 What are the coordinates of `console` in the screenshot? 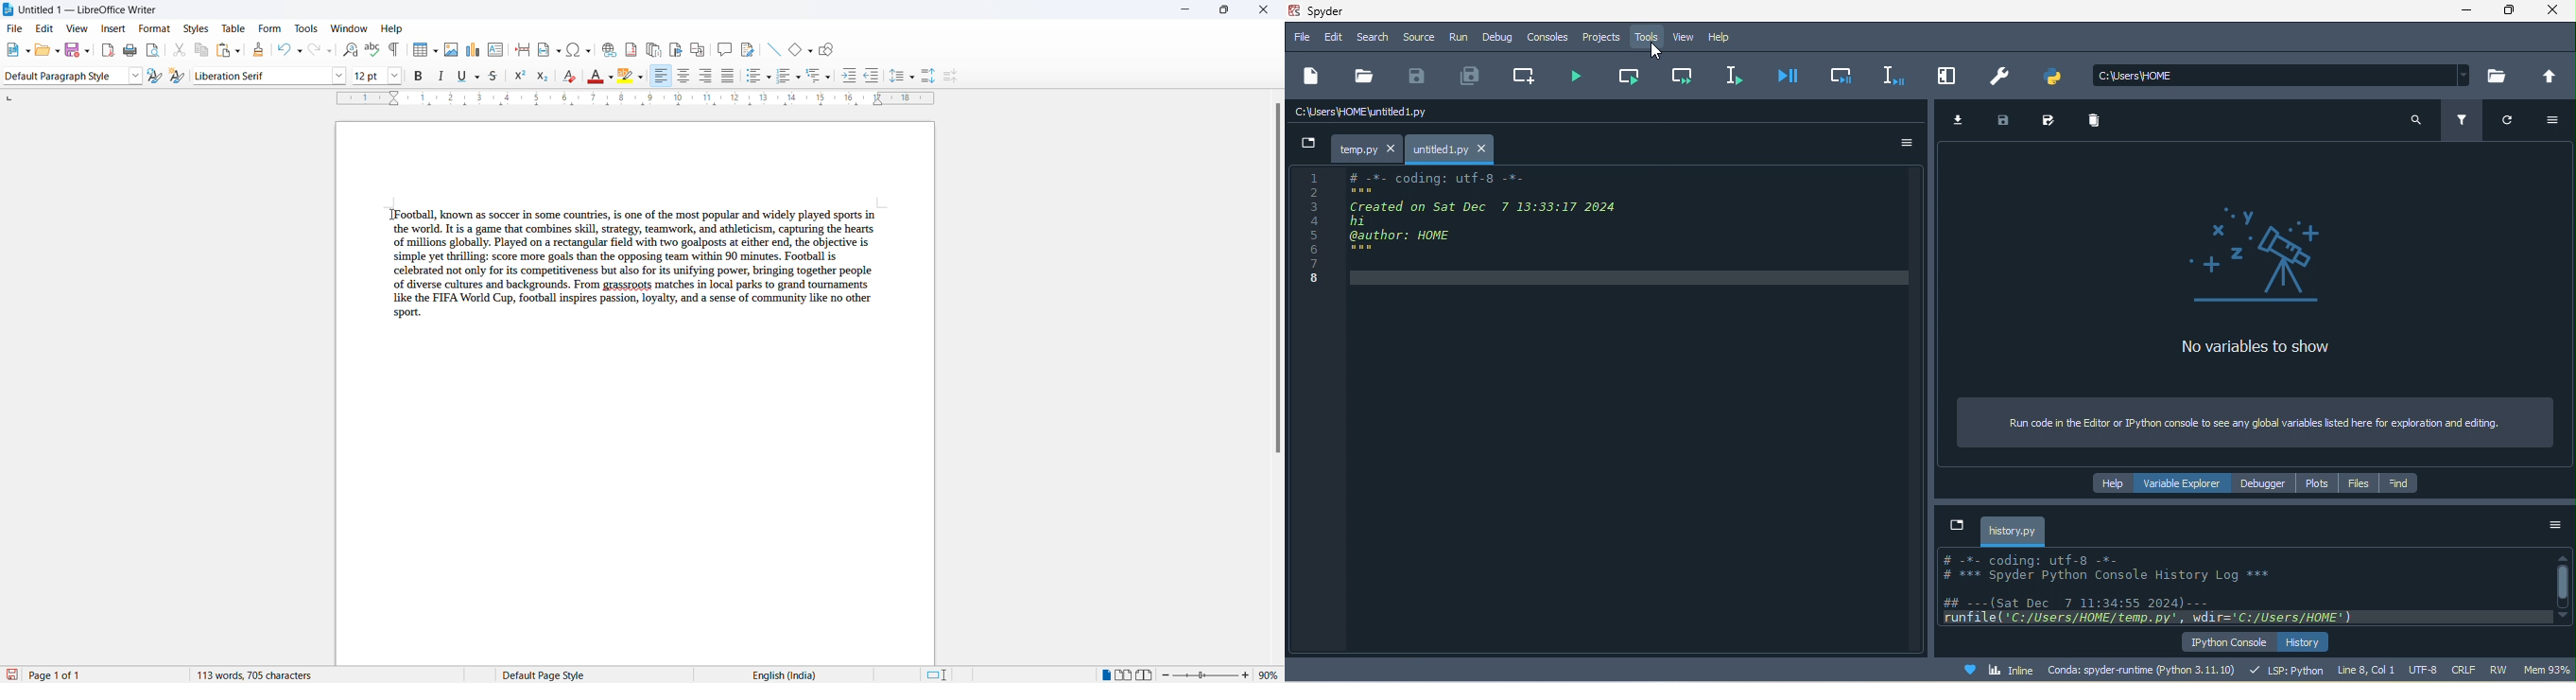 It's located at (1549, 37).